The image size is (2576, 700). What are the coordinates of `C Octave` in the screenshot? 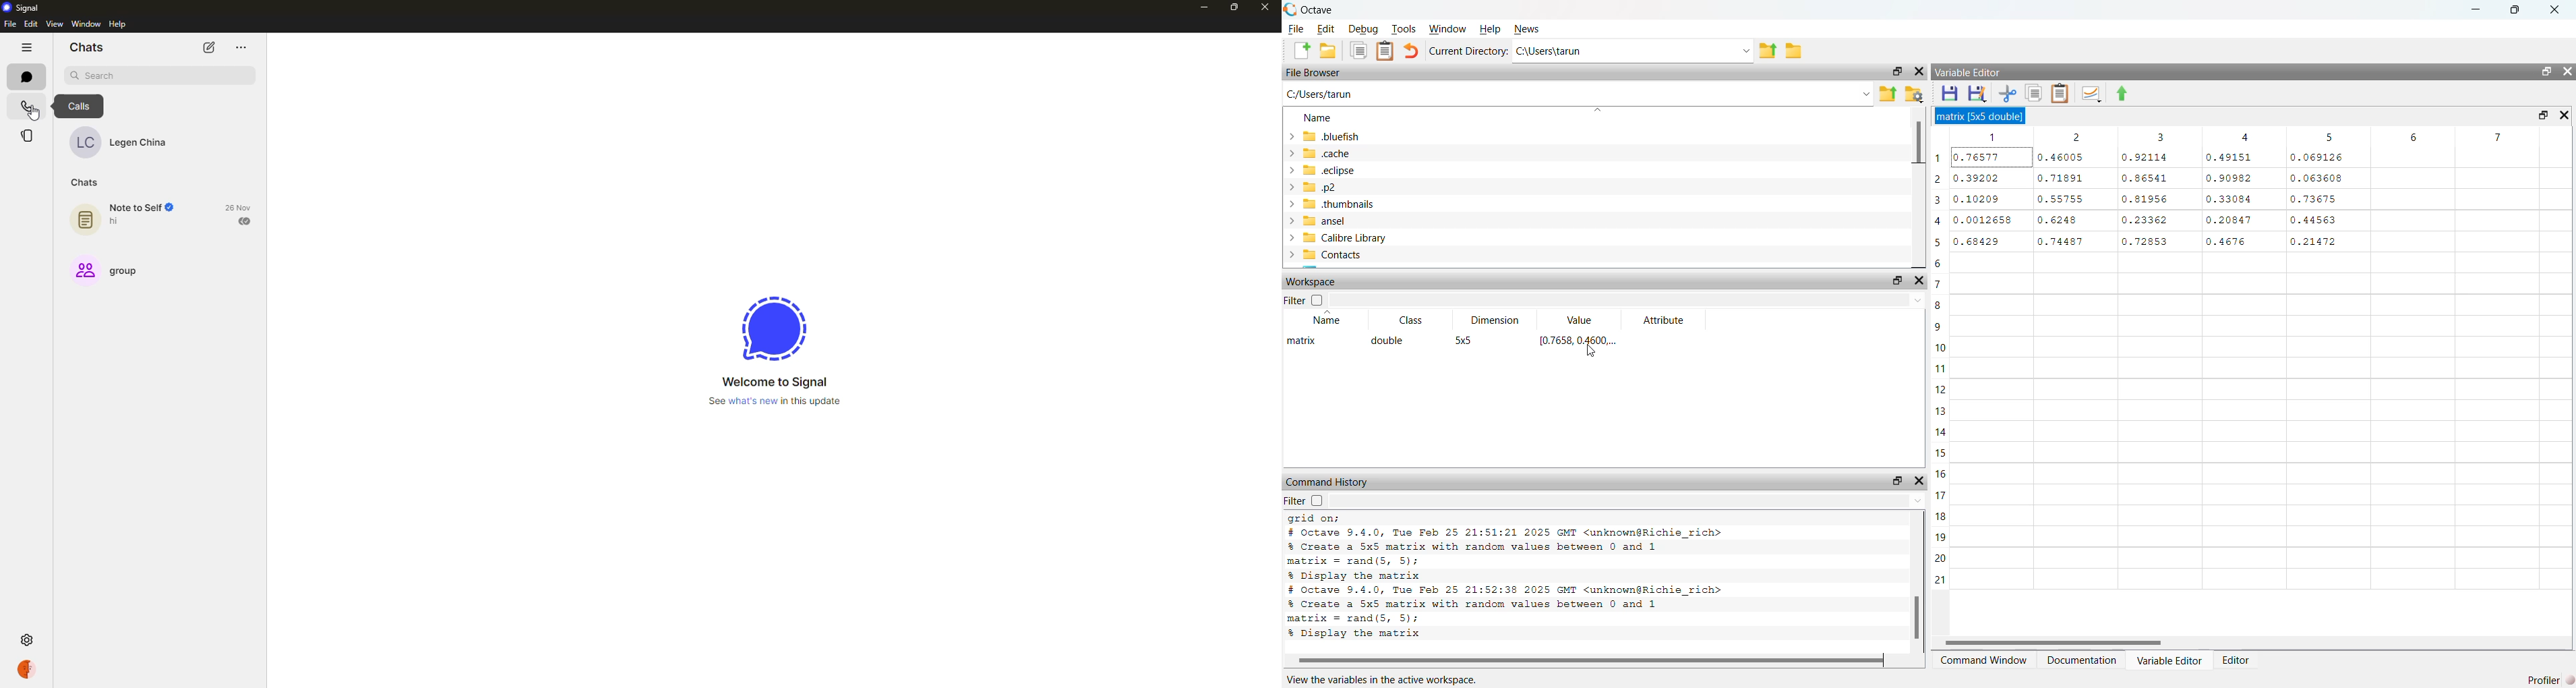 It's located at (1317, 9).